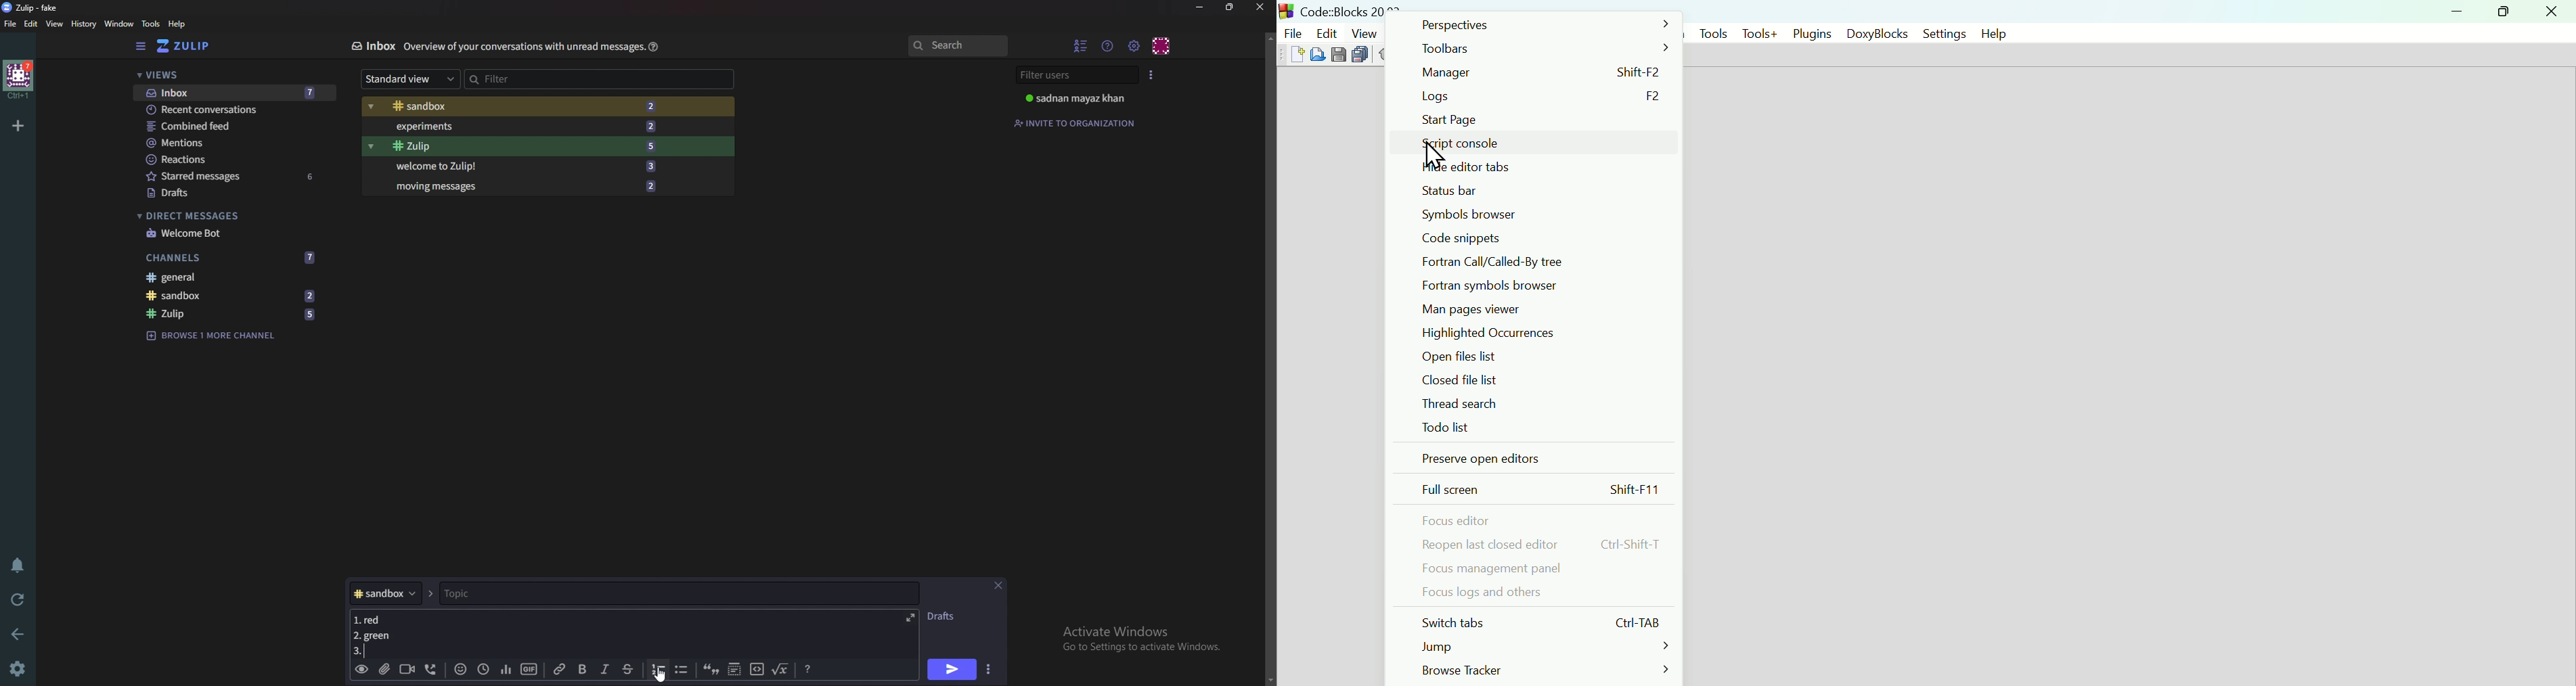 This screenshot has width=2576, height=700. Describe the element at coordinates (1540, 357) in the screenshot. I see `Open file list` at that location.